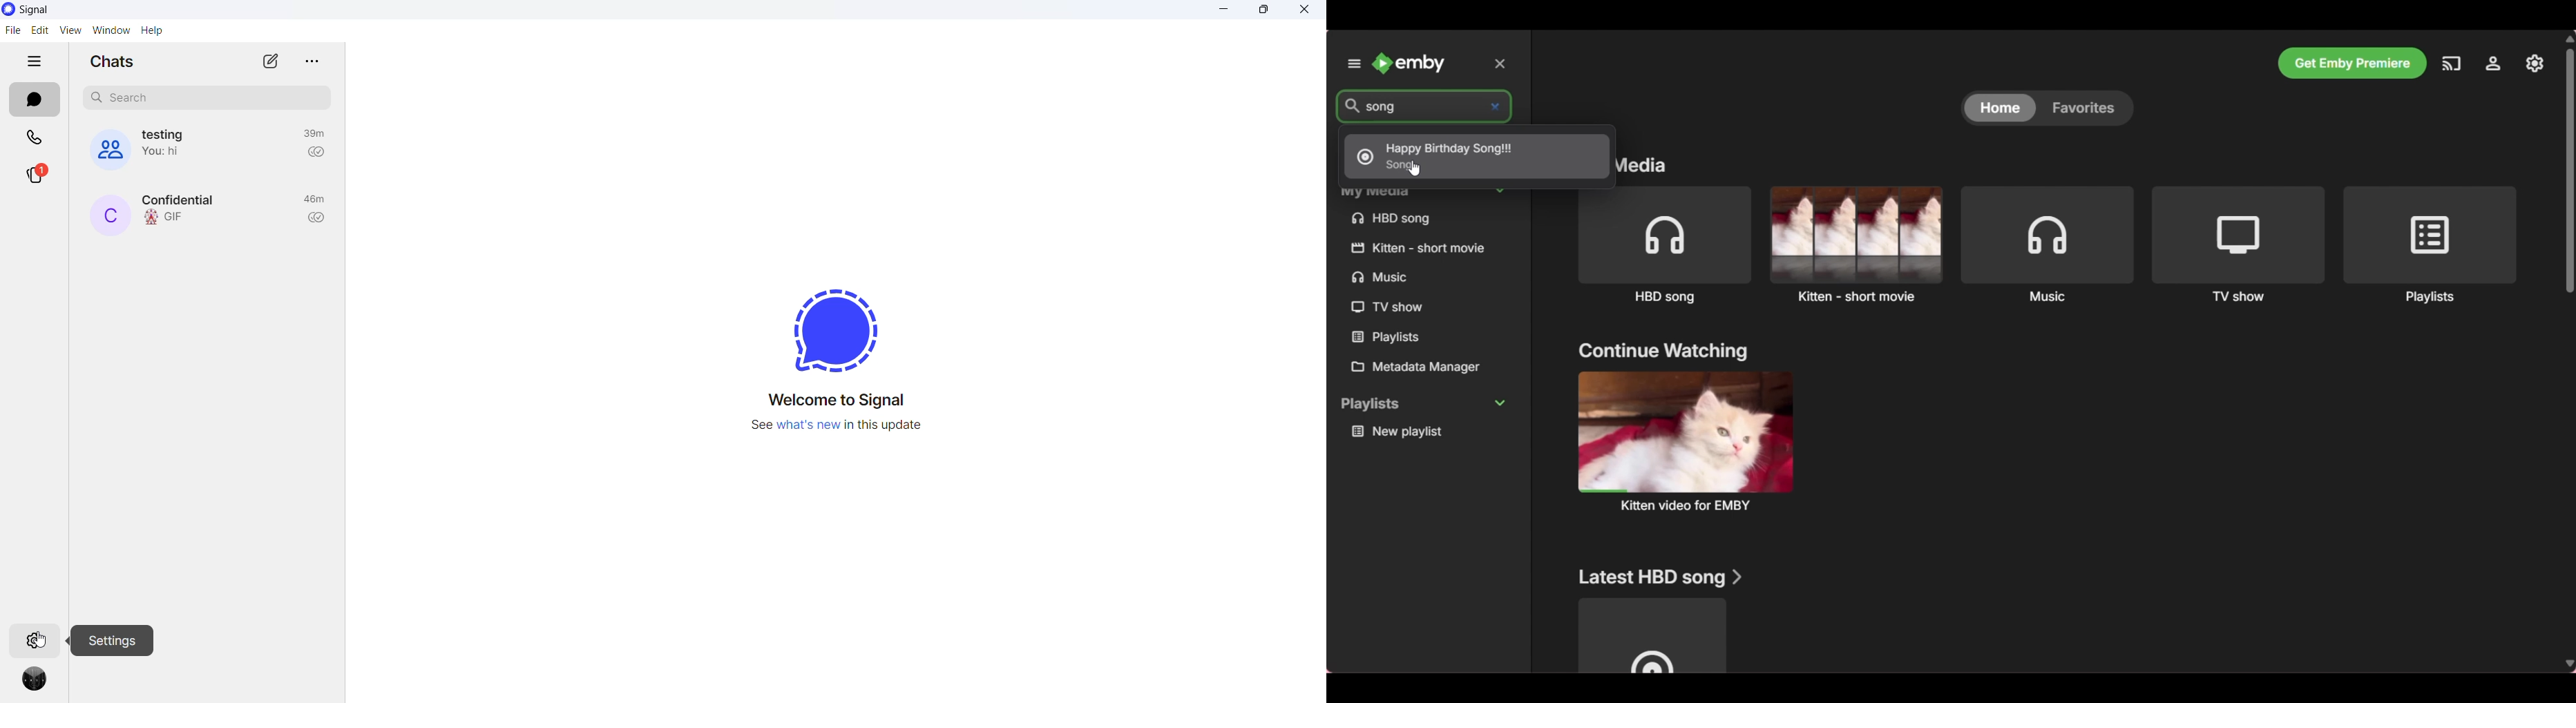 Image resolution: width=2576 pixels, height=728 pixels. Describe the element at coordinates (1391, 219) in the screenshot. I see `HBD song` at that location.